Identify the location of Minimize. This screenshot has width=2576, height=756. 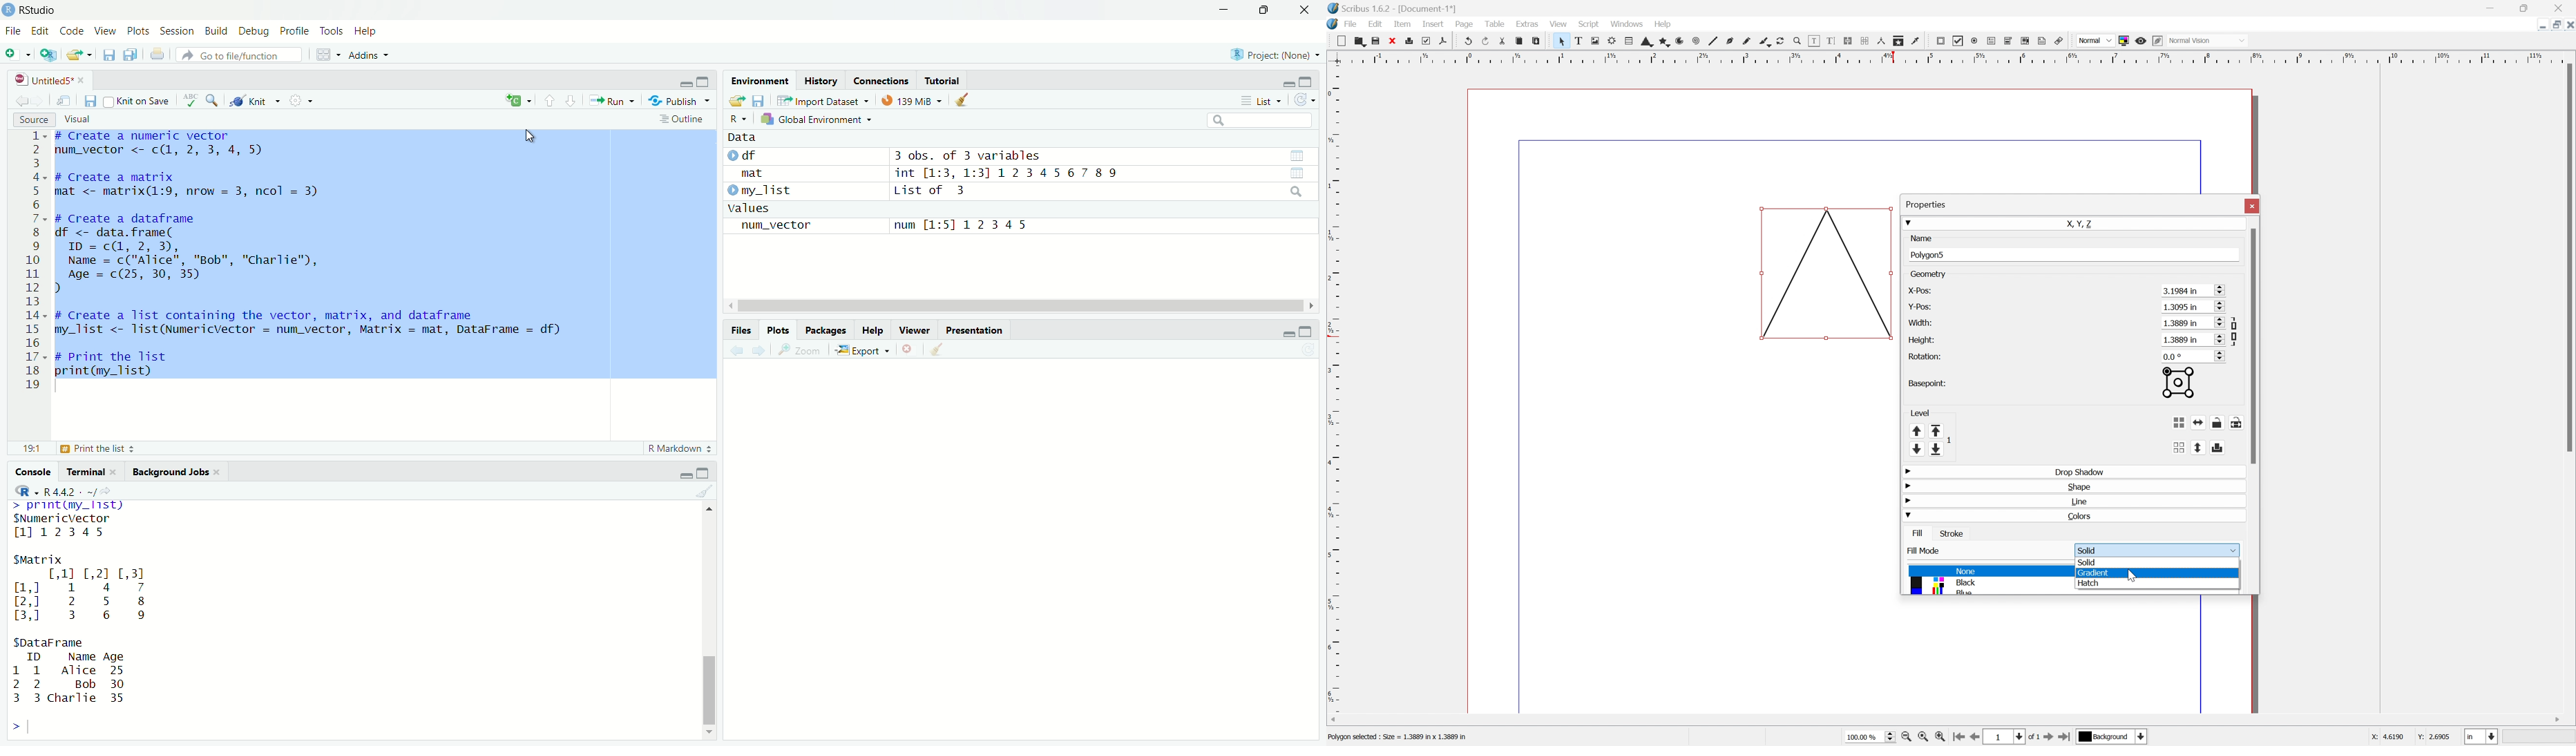
(2541, 24).